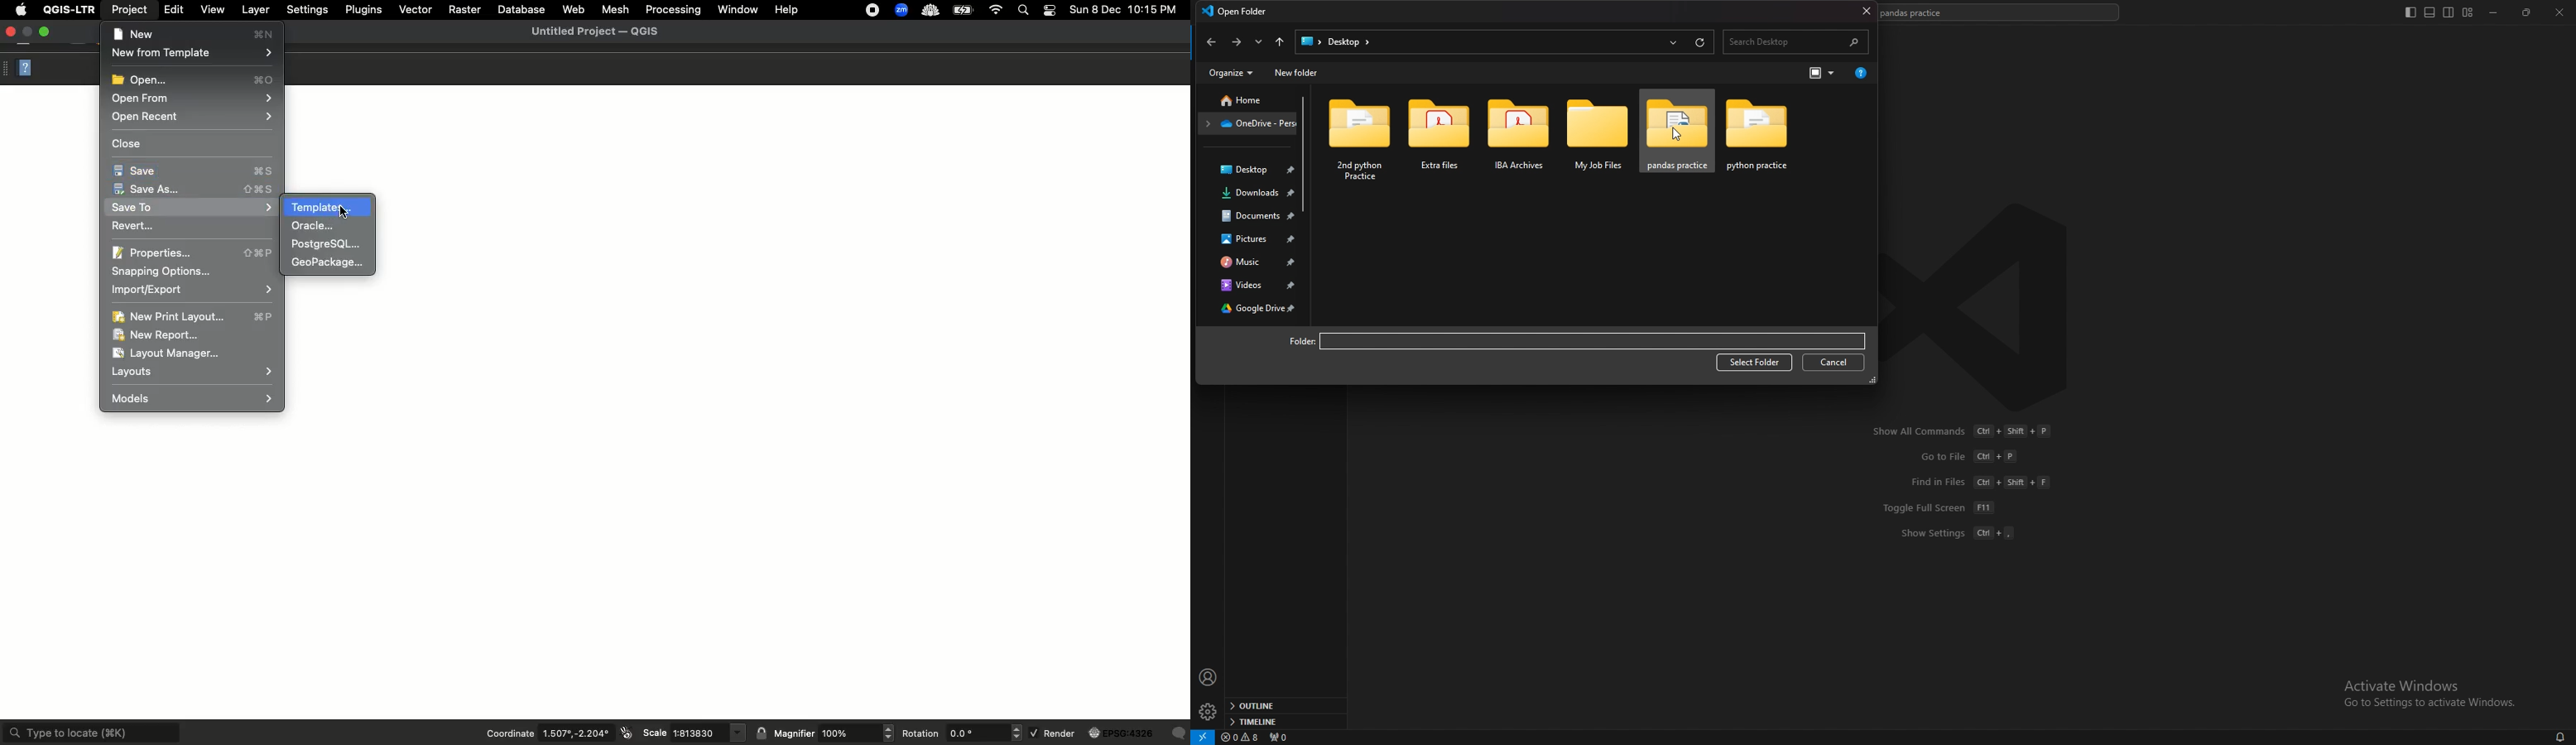  What do you see at coordinates (2430, 13) in the screenshot?
I see `toggle panel` at bounding box center [2430, 13].